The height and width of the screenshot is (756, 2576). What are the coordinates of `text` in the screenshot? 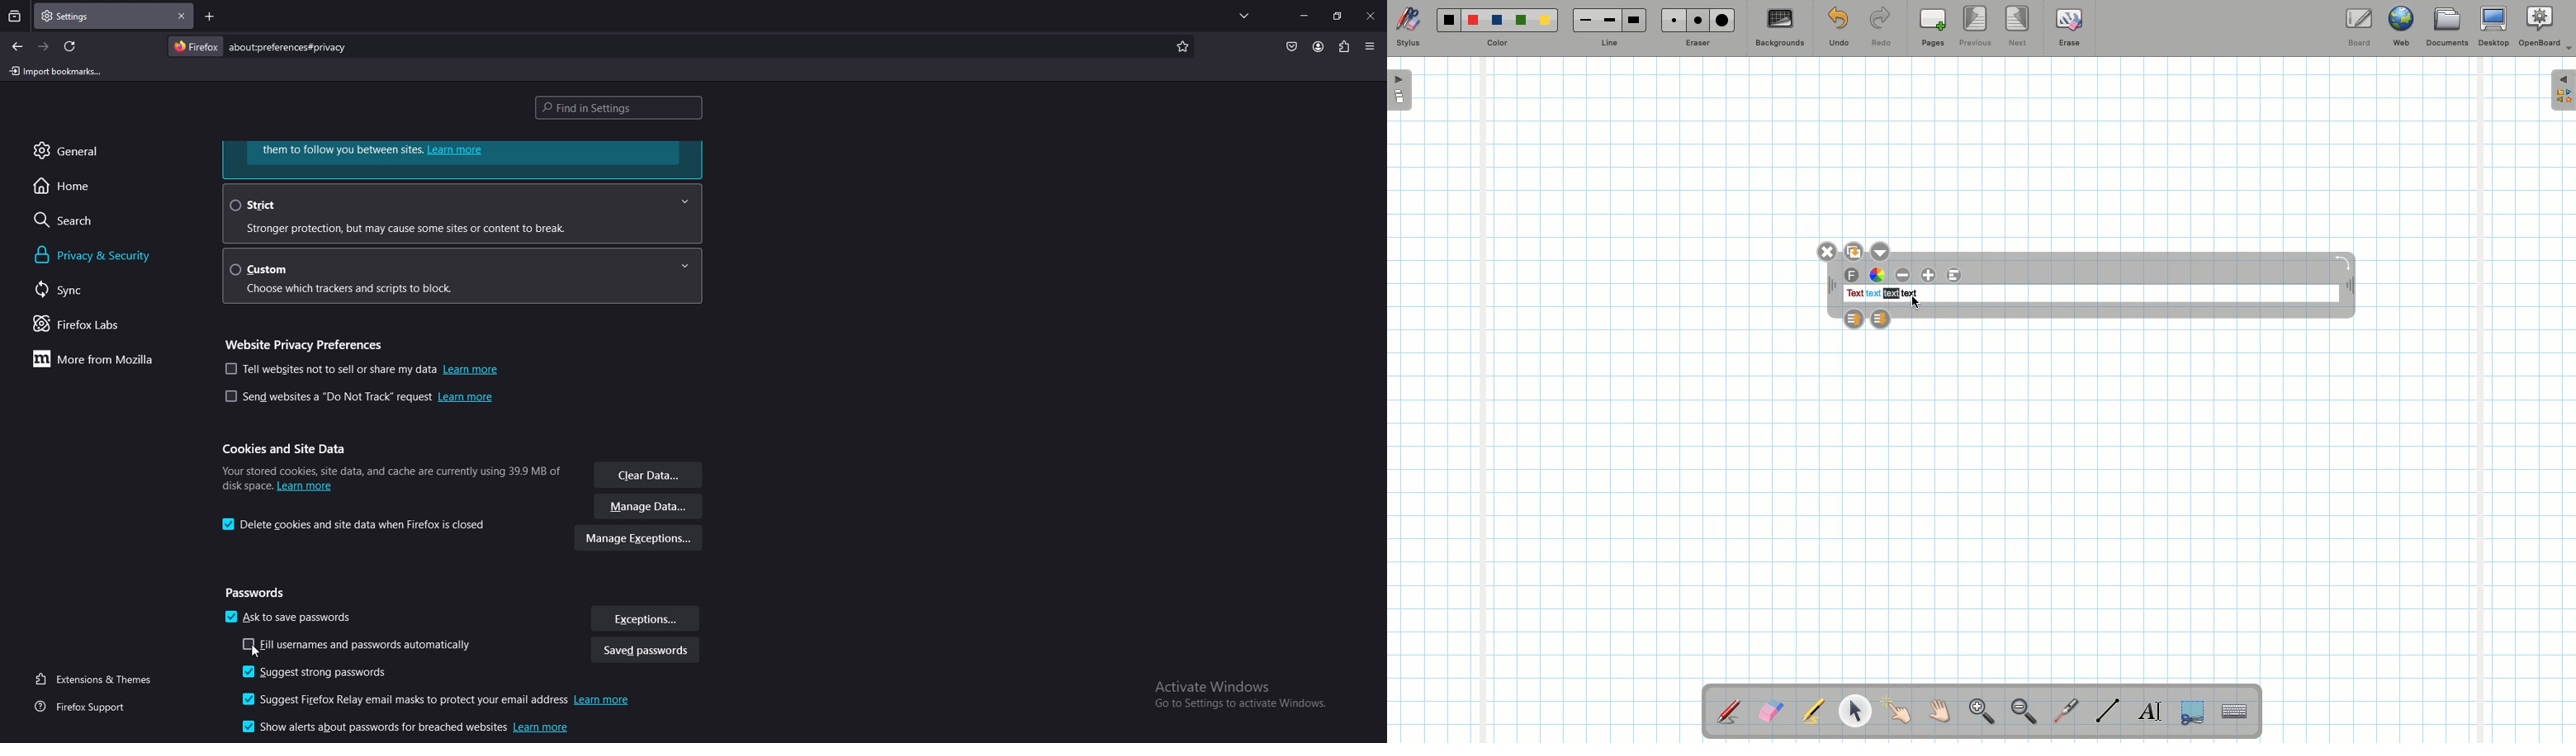 It's located at (1910, 294).